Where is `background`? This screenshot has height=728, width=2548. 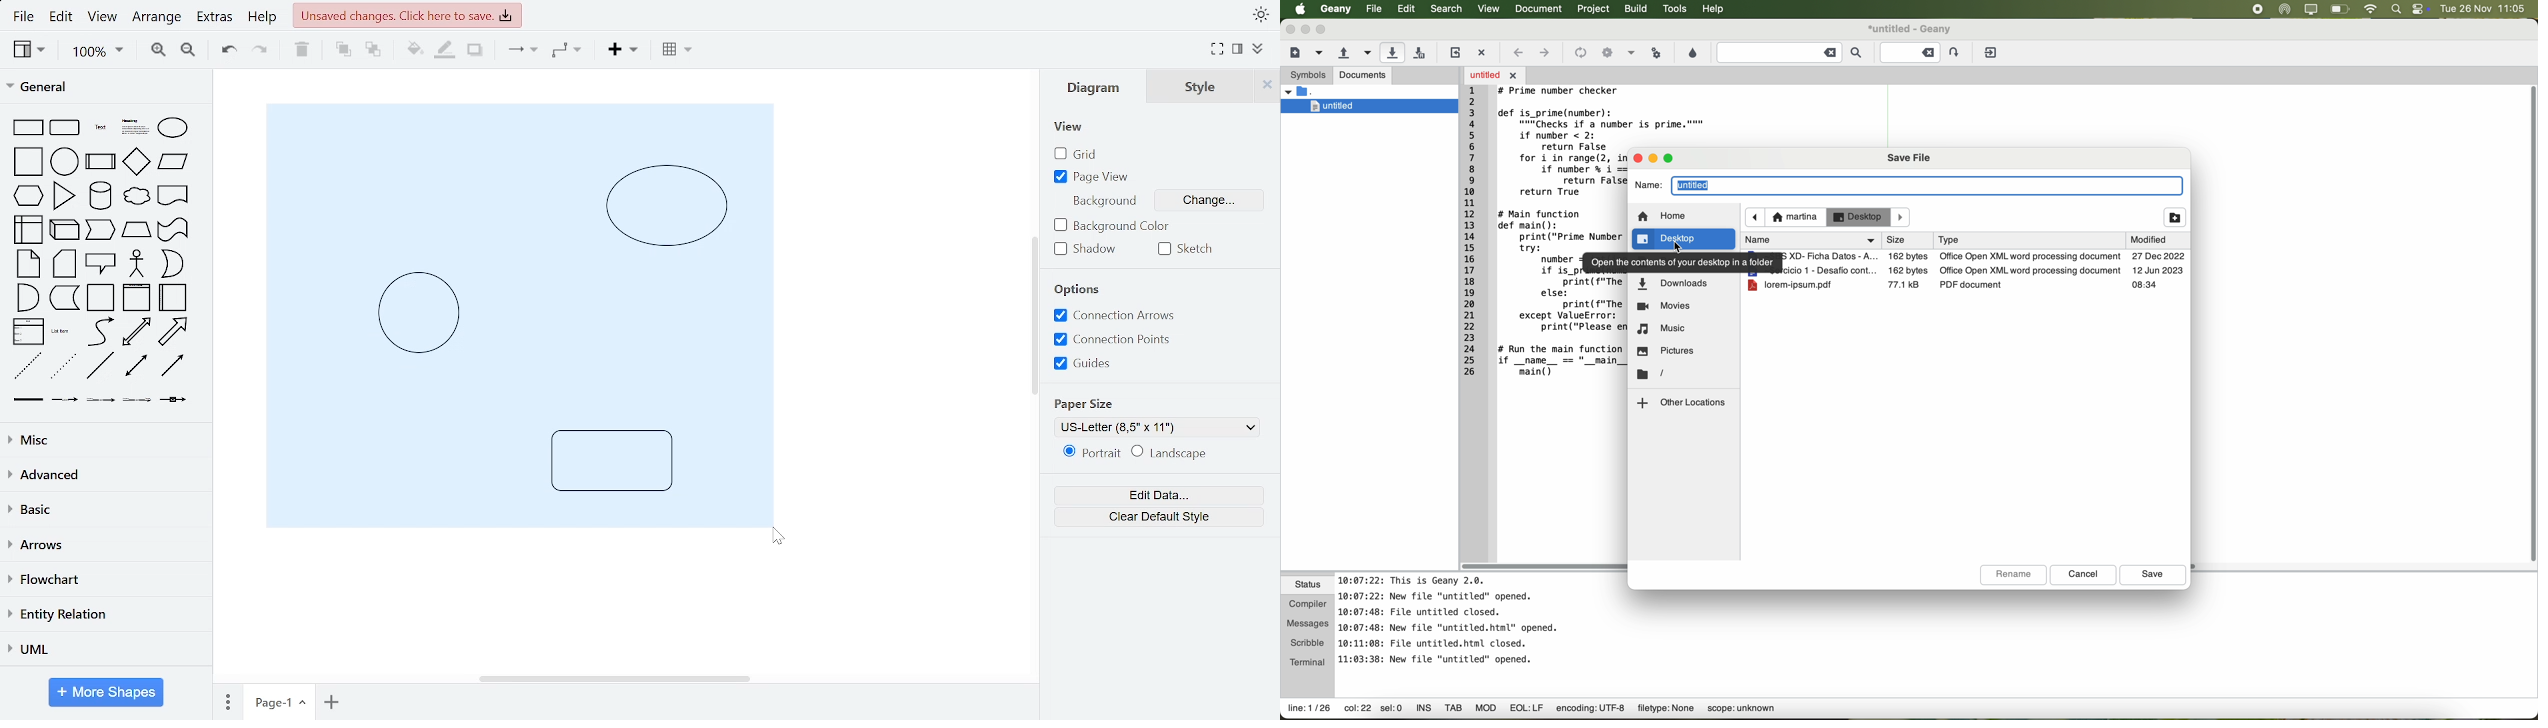
background is located at coordinates (1082, 289).